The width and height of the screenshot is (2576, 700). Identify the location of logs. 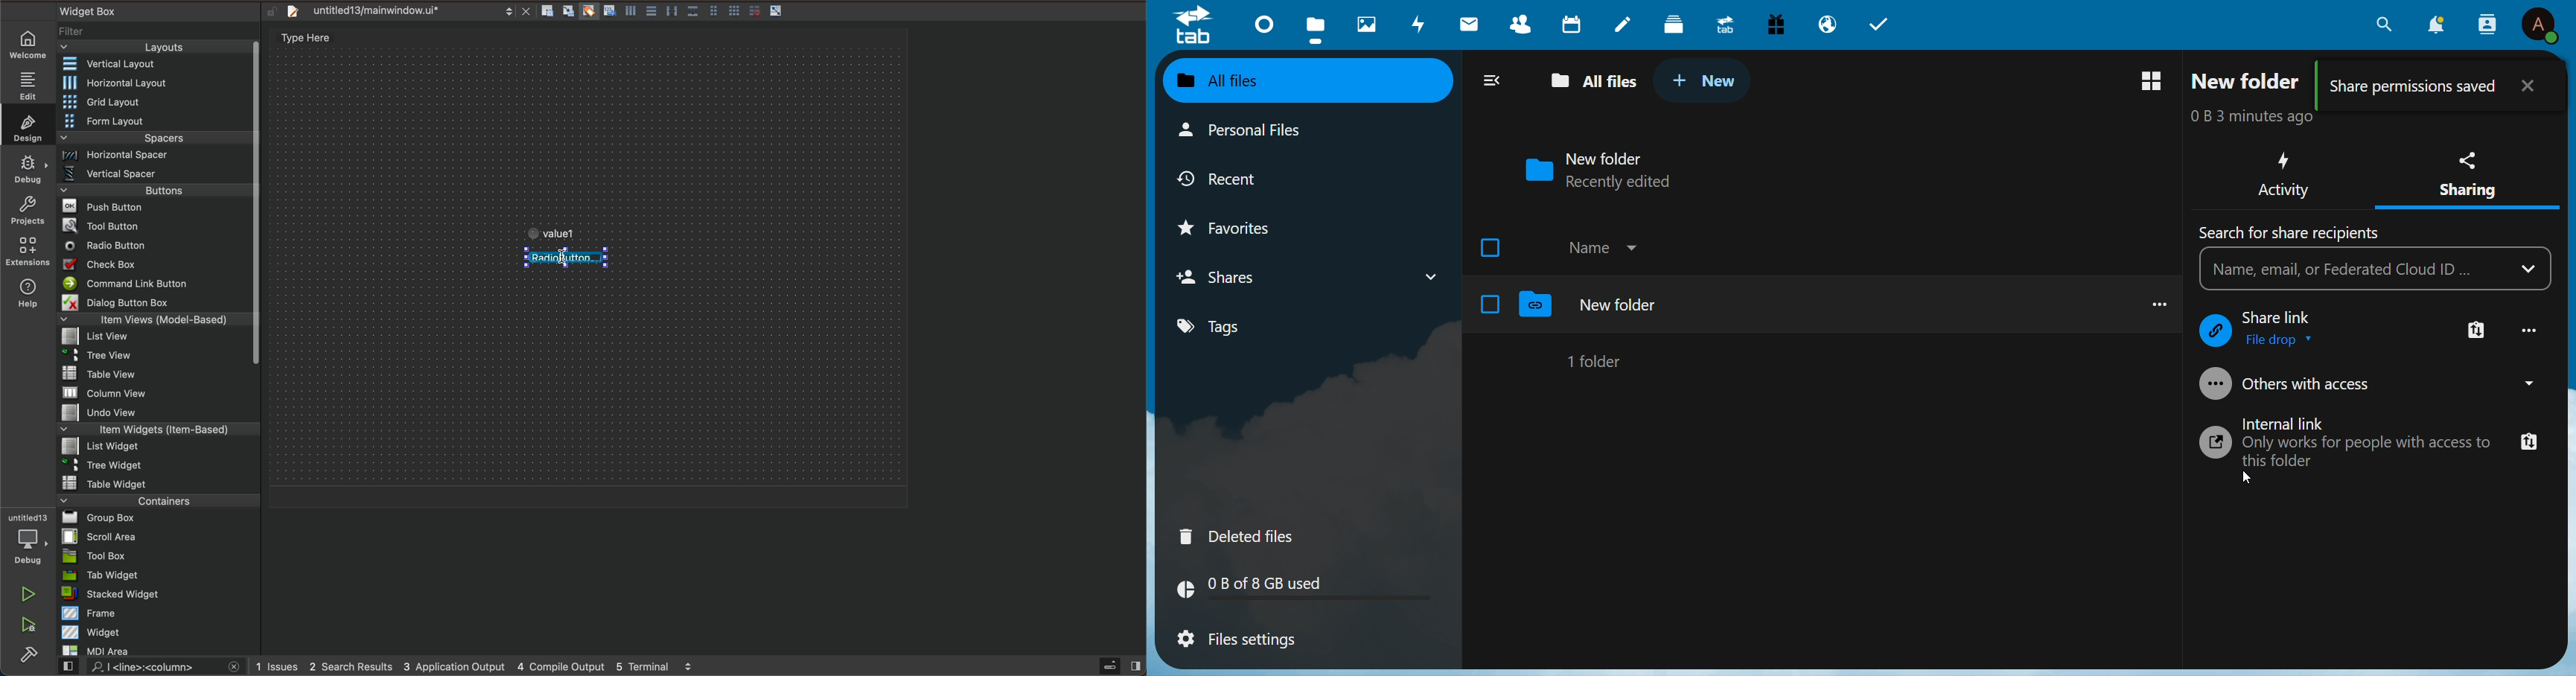
(488, 666).